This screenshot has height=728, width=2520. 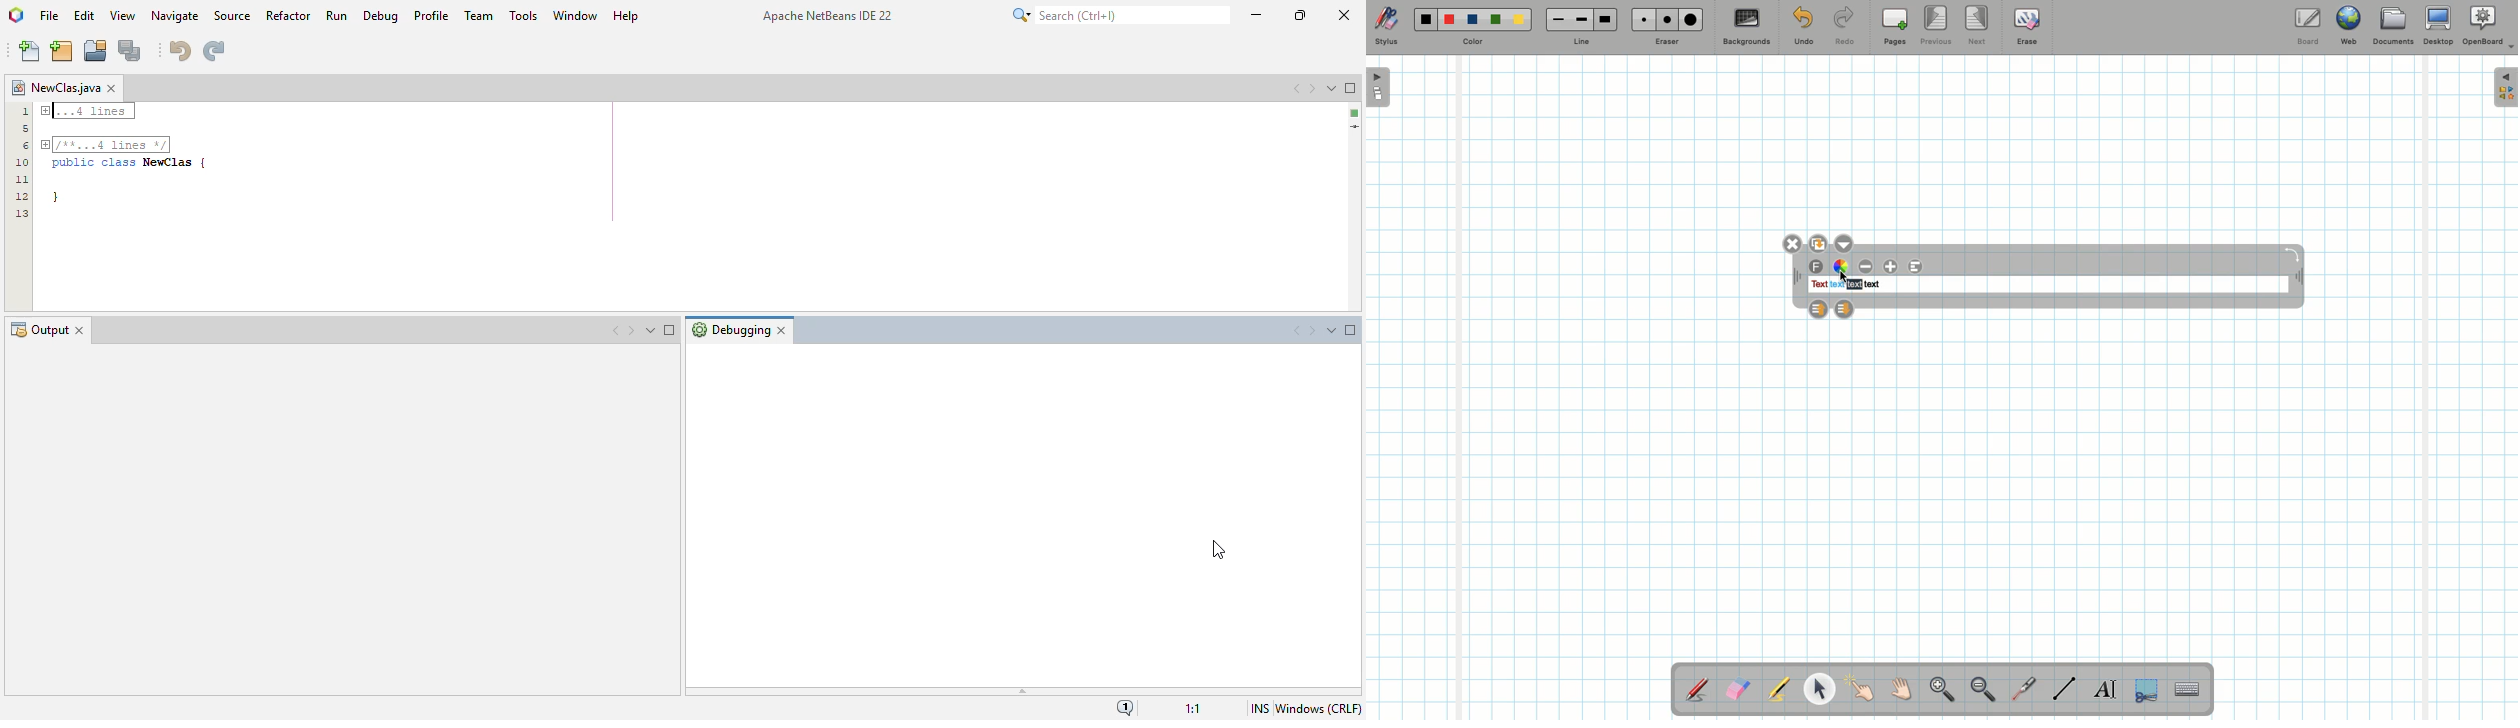 What do you see at coordinates (2392, 28) in the screenshot?
I see `Documents` at bounding box center [2392, 28].